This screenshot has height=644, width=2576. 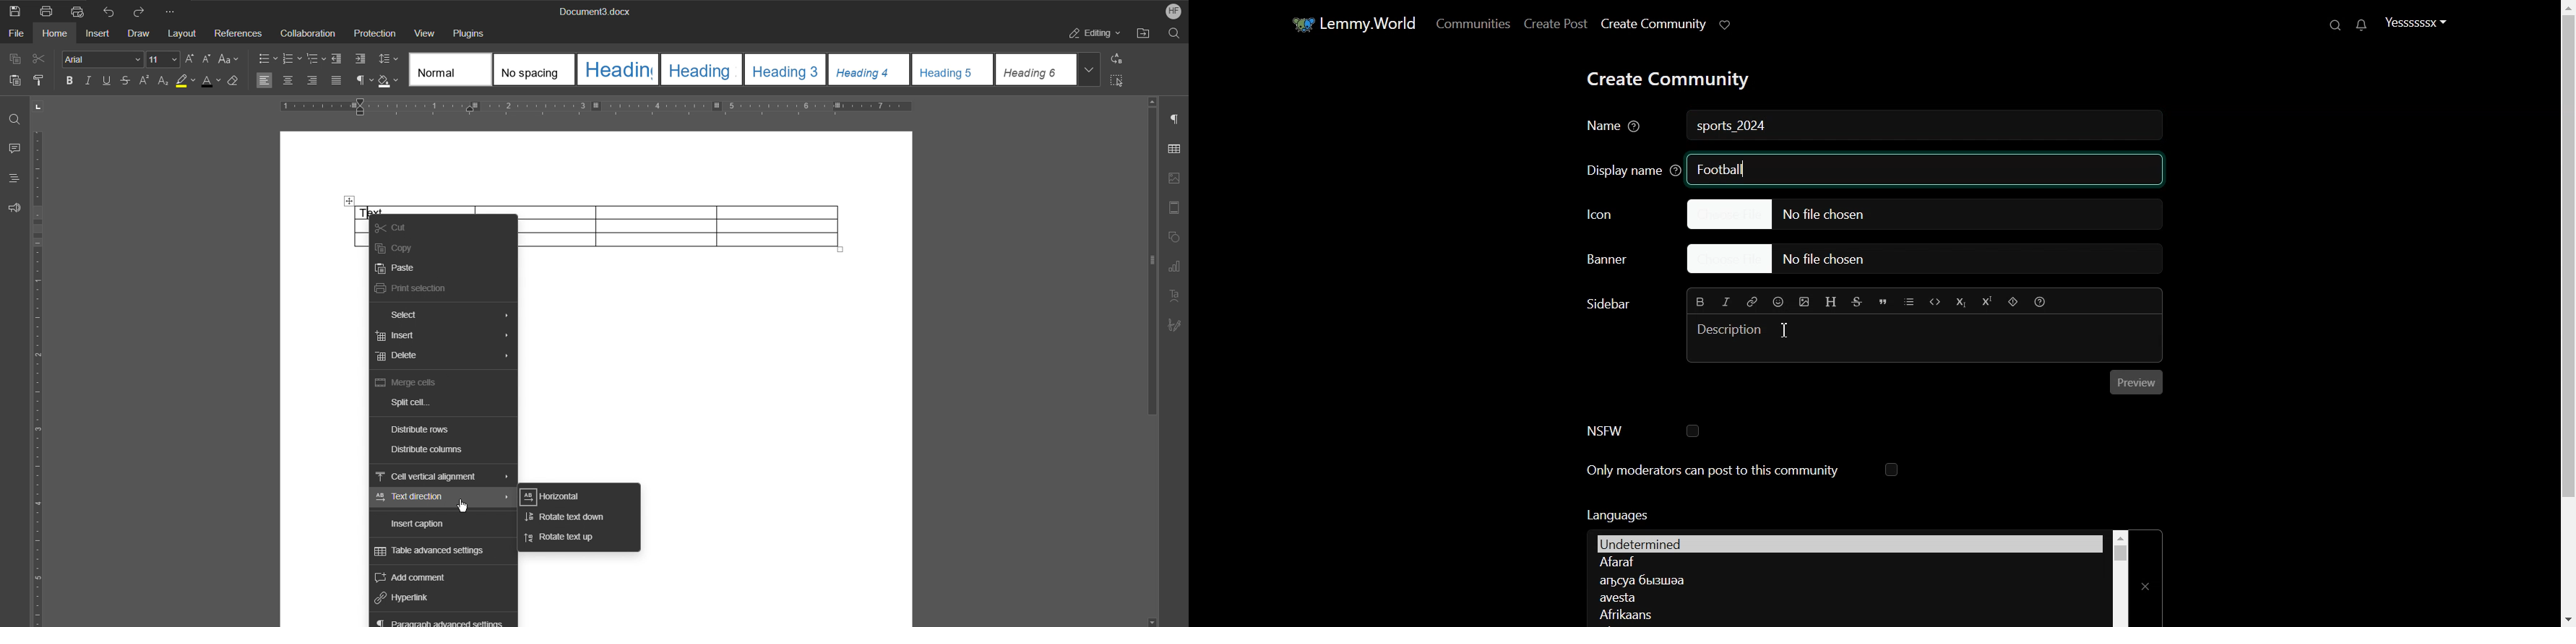 I want to click on More, so click(x=175, y=10).